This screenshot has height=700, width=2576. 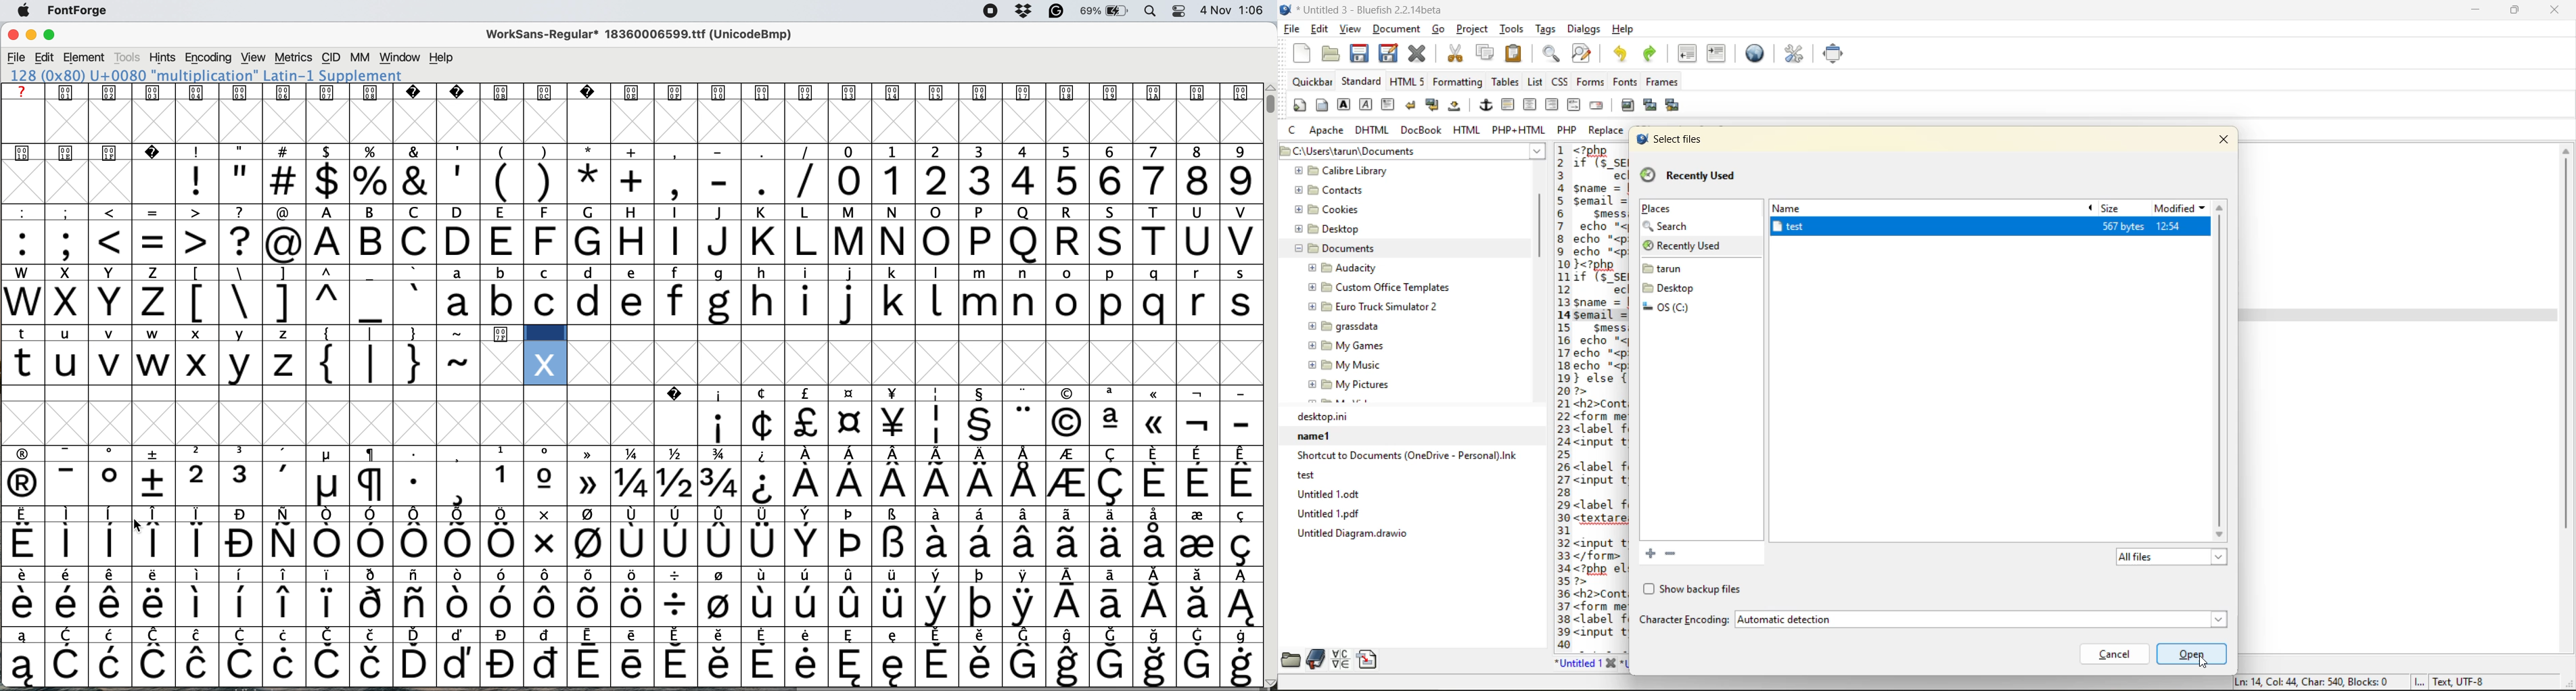 What do you see at coordinates (633, 392) in the screenshot?
I see `SPECIAL CHARACTERS` at bounding box center [633, 392].